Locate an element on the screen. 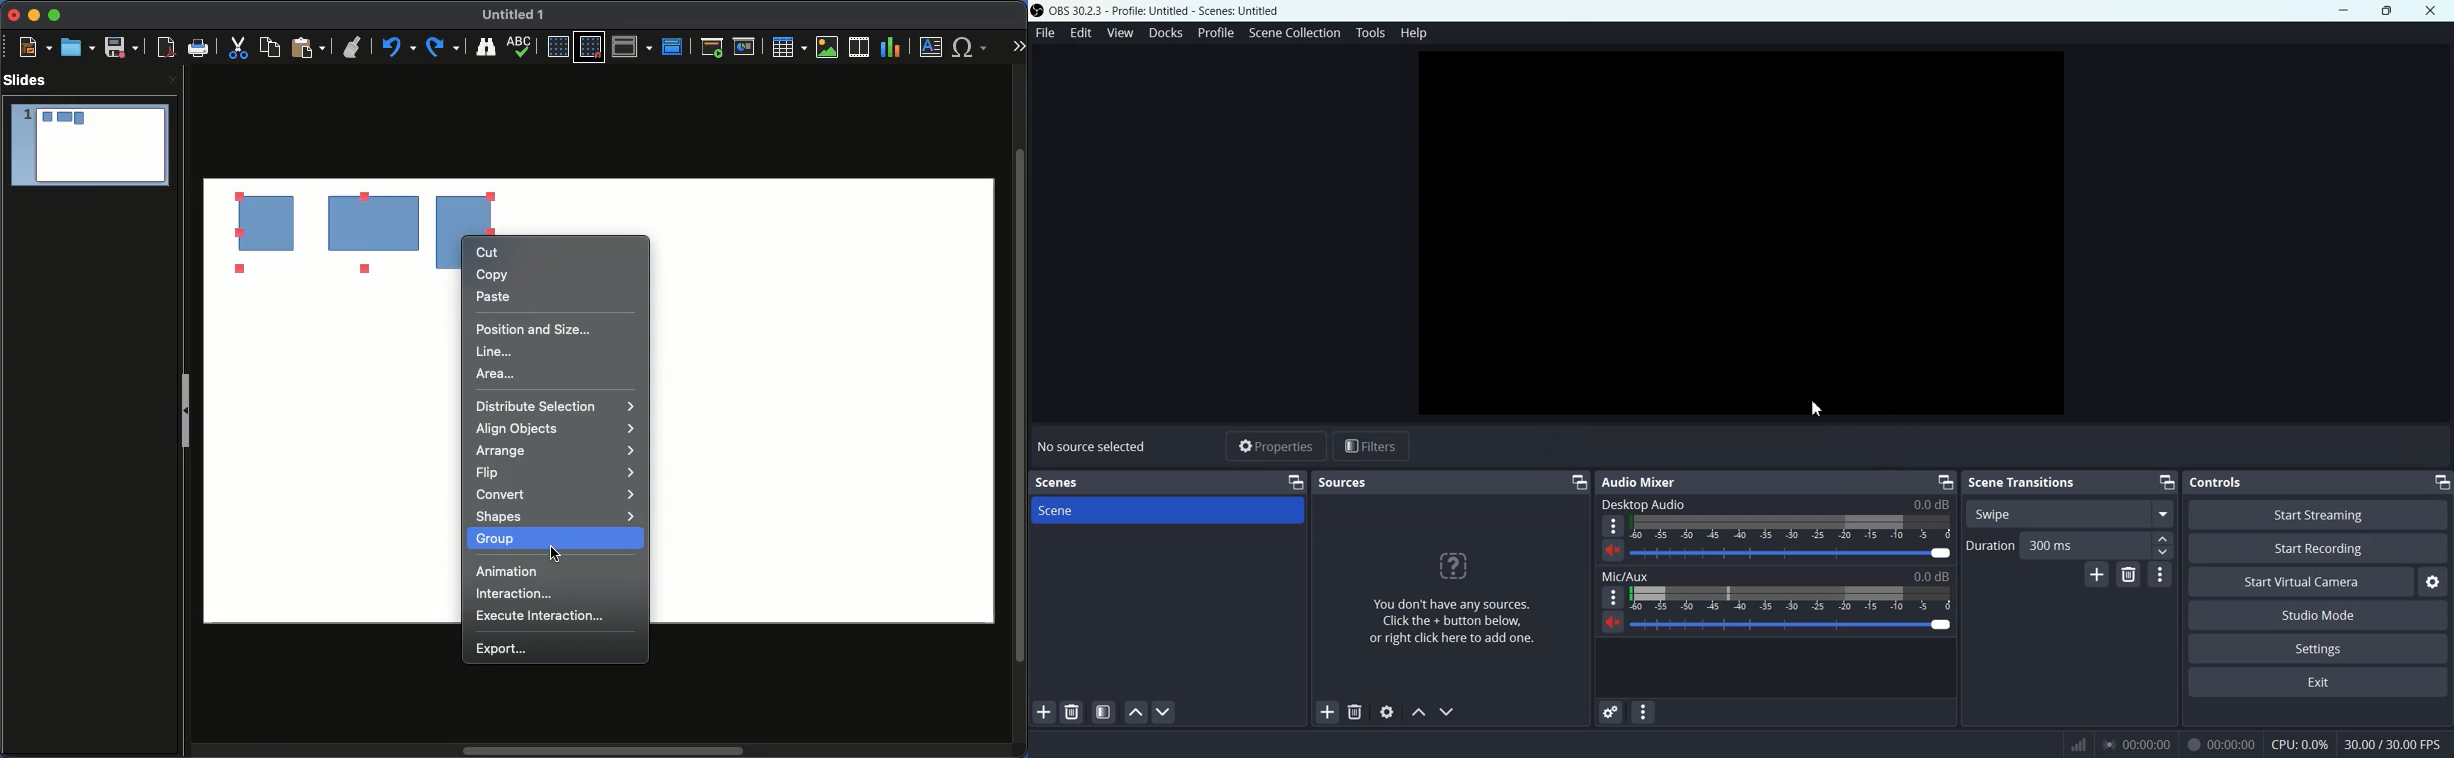  New is located at coordinates (35, 47).